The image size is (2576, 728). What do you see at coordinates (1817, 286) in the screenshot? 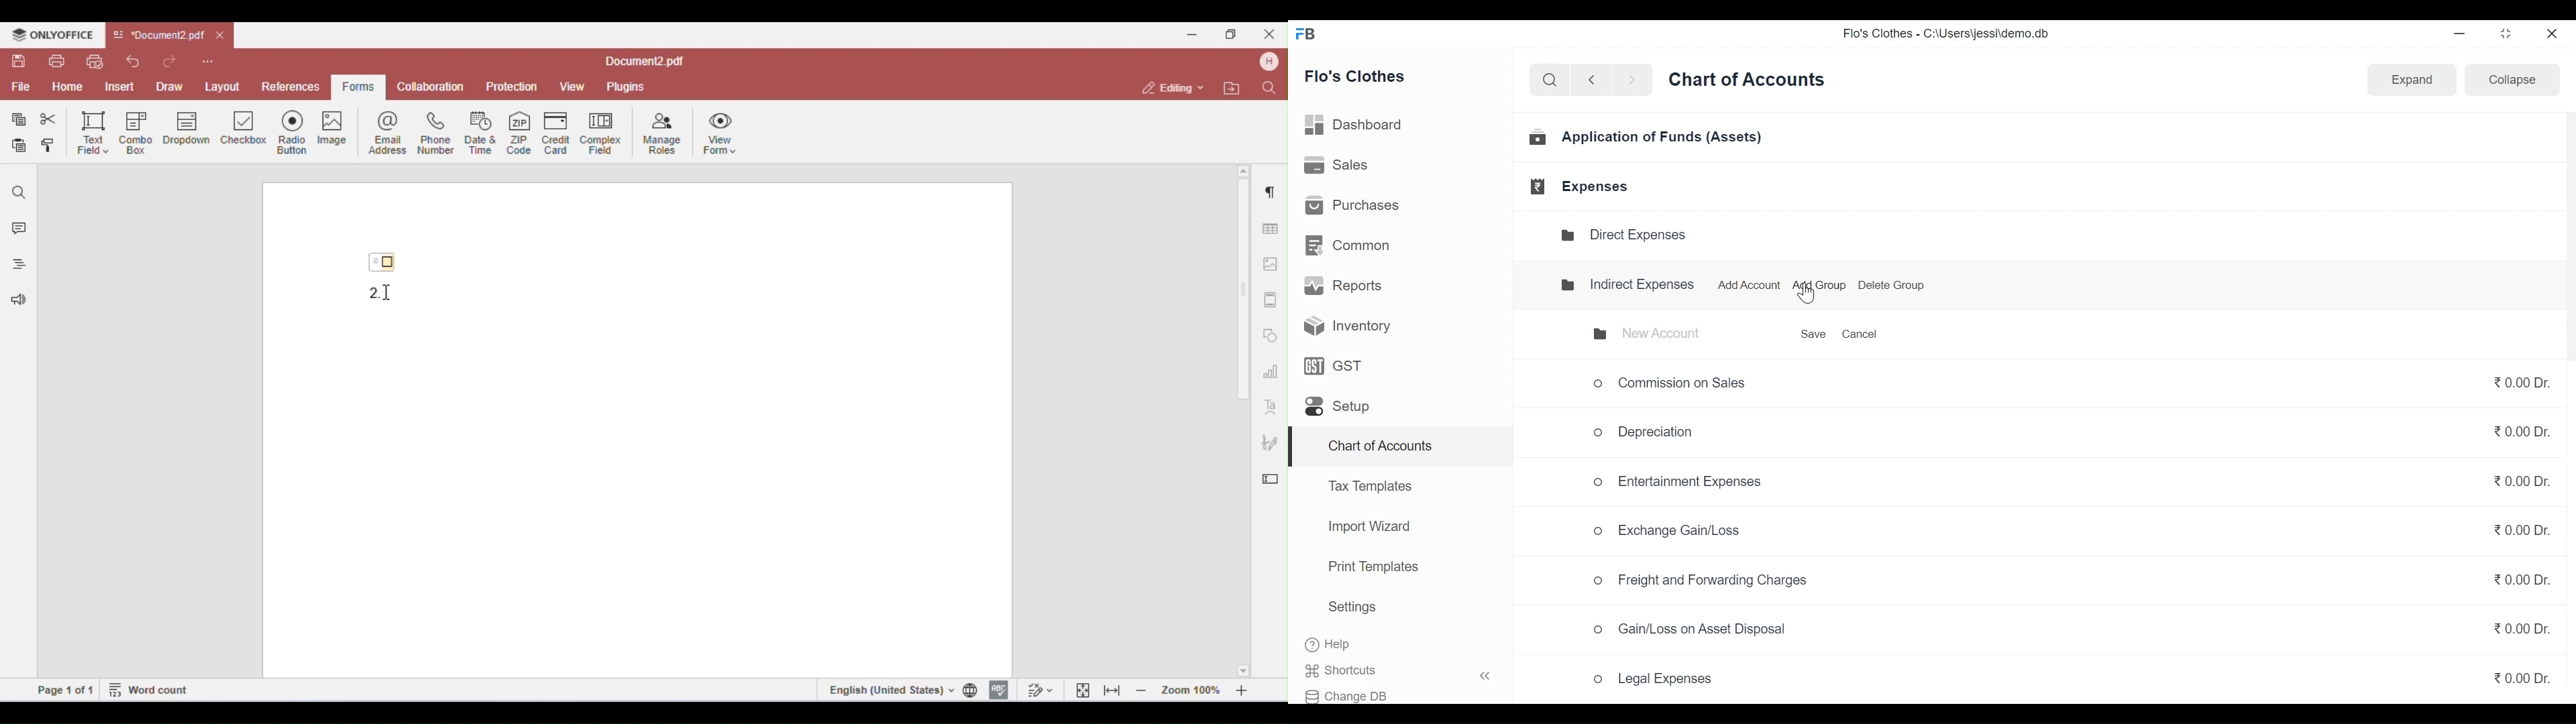
I see `Add Group` at bounding box center [1817, 286].